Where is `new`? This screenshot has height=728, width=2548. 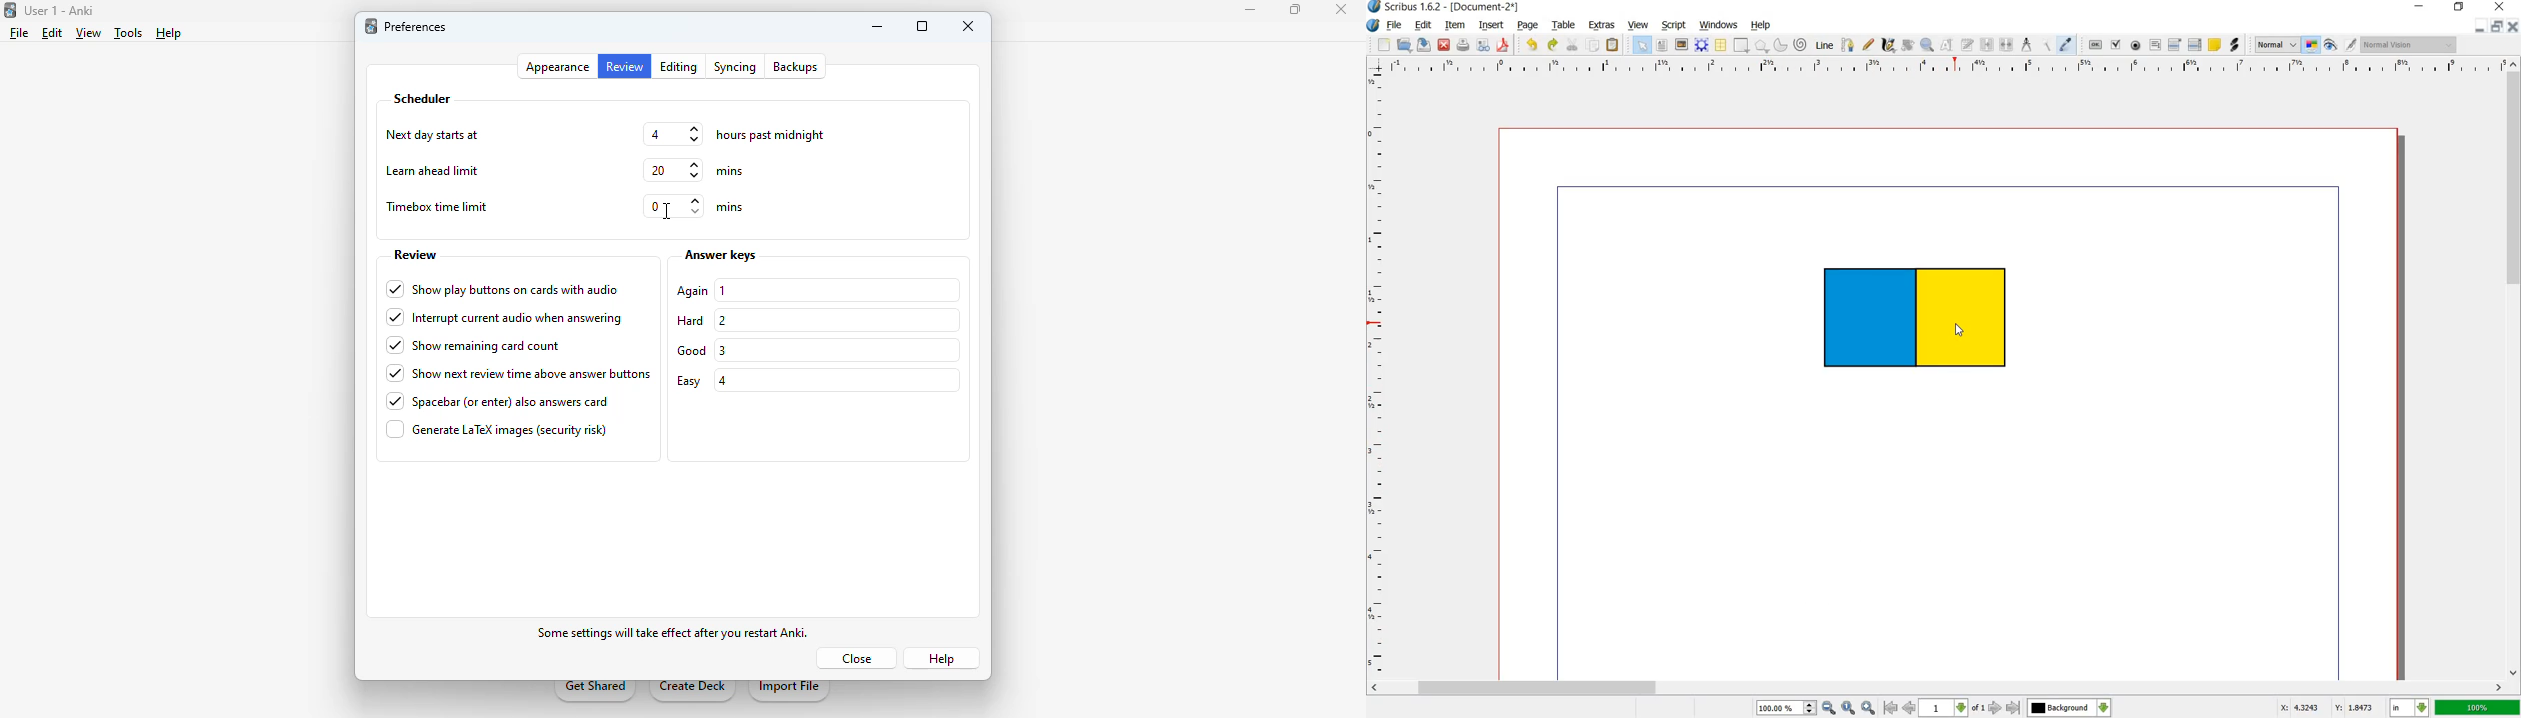 new is located at coordinates (1383, 45).